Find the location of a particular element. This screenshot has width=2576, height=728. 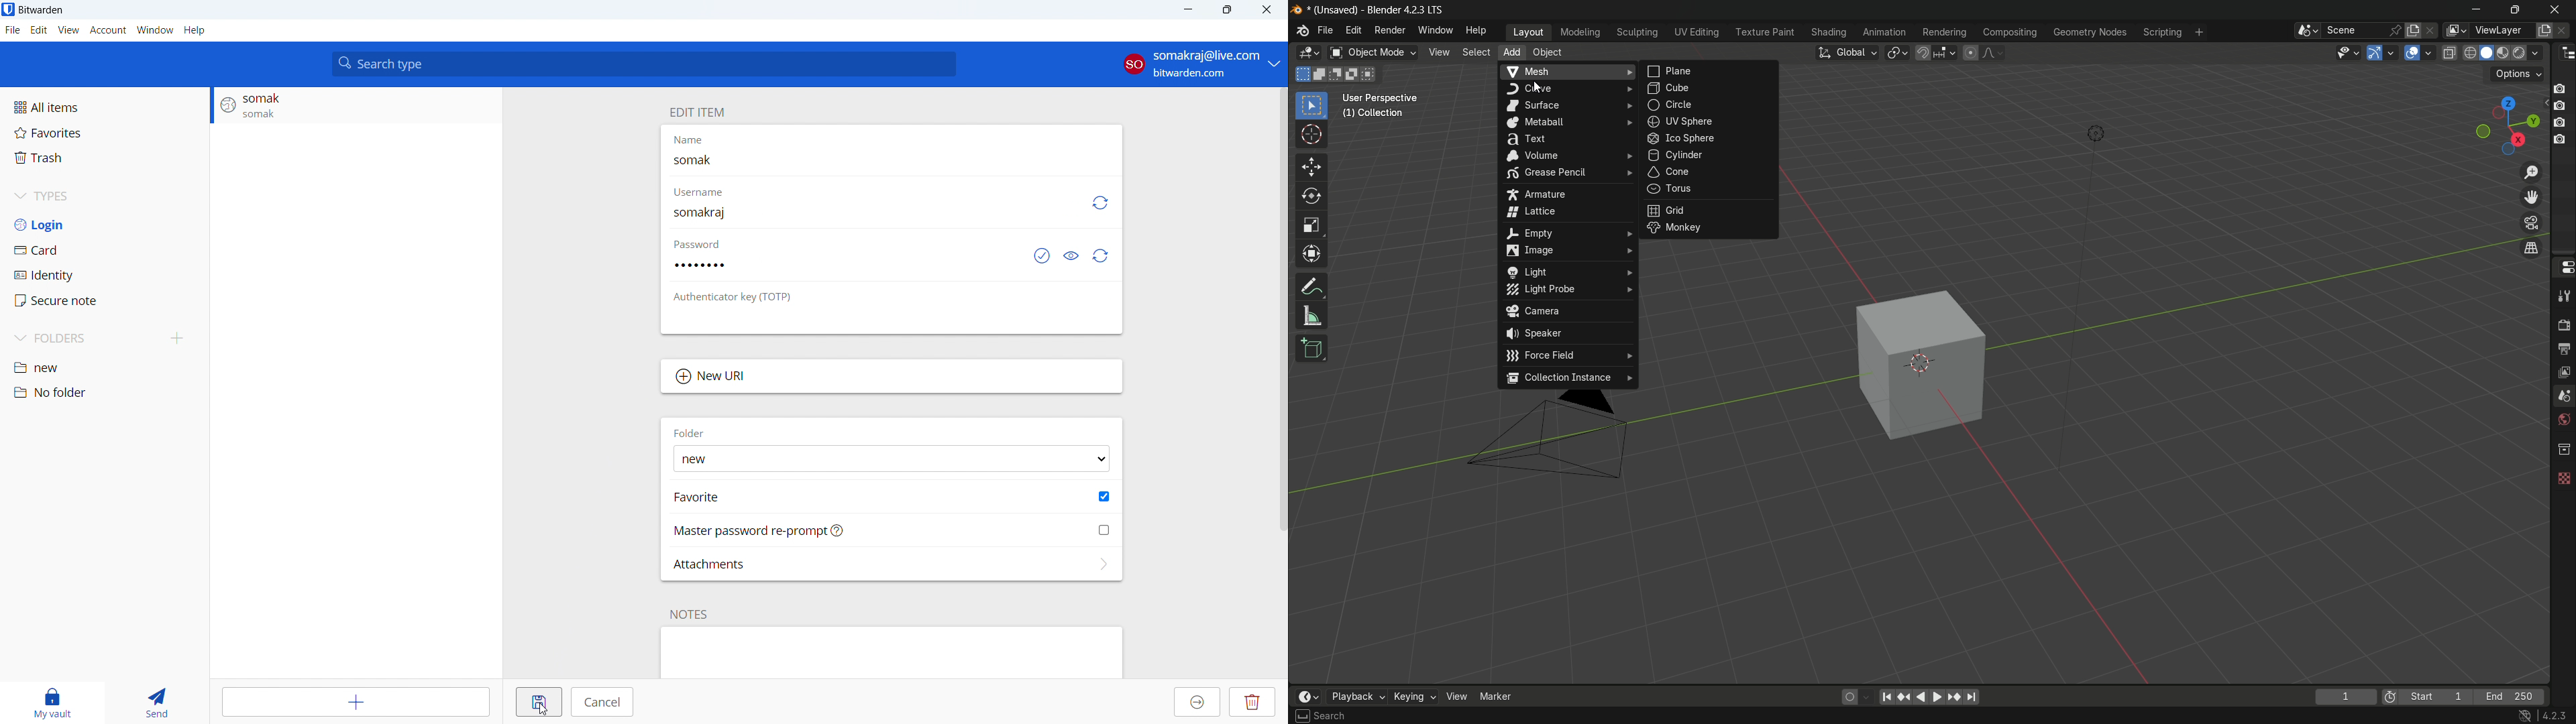

transform is located at coordinates (1312, 255).